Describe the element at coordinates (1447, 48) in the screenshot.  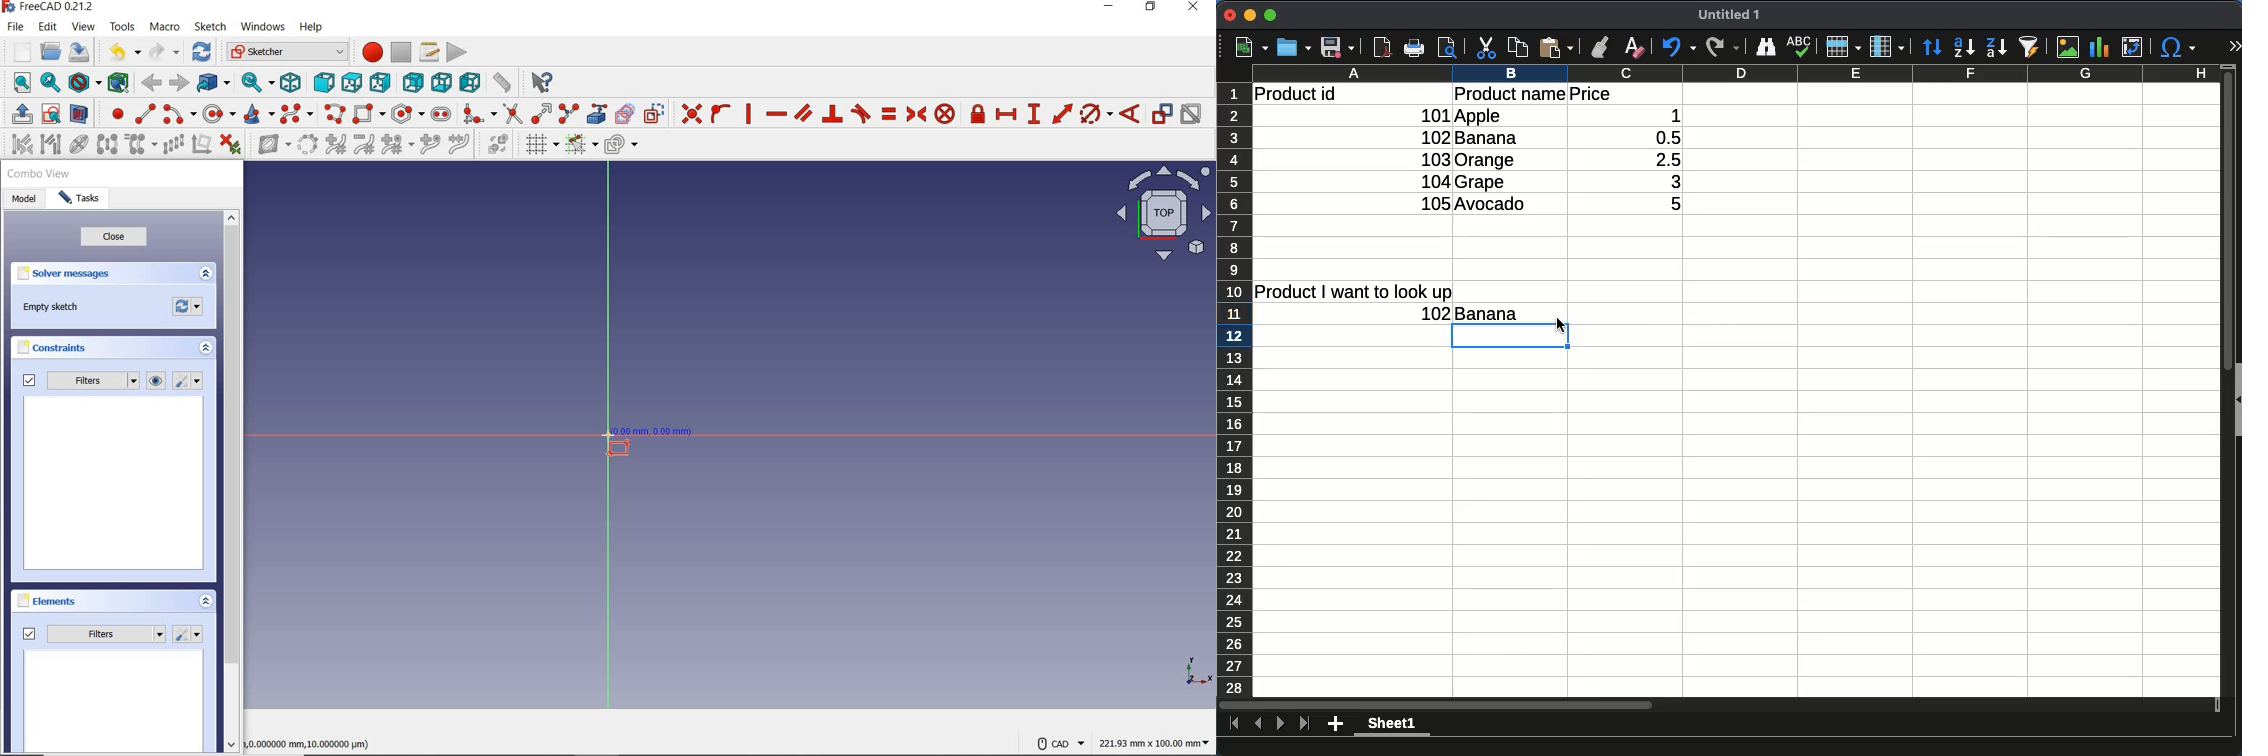
I see `print preview` at that location.